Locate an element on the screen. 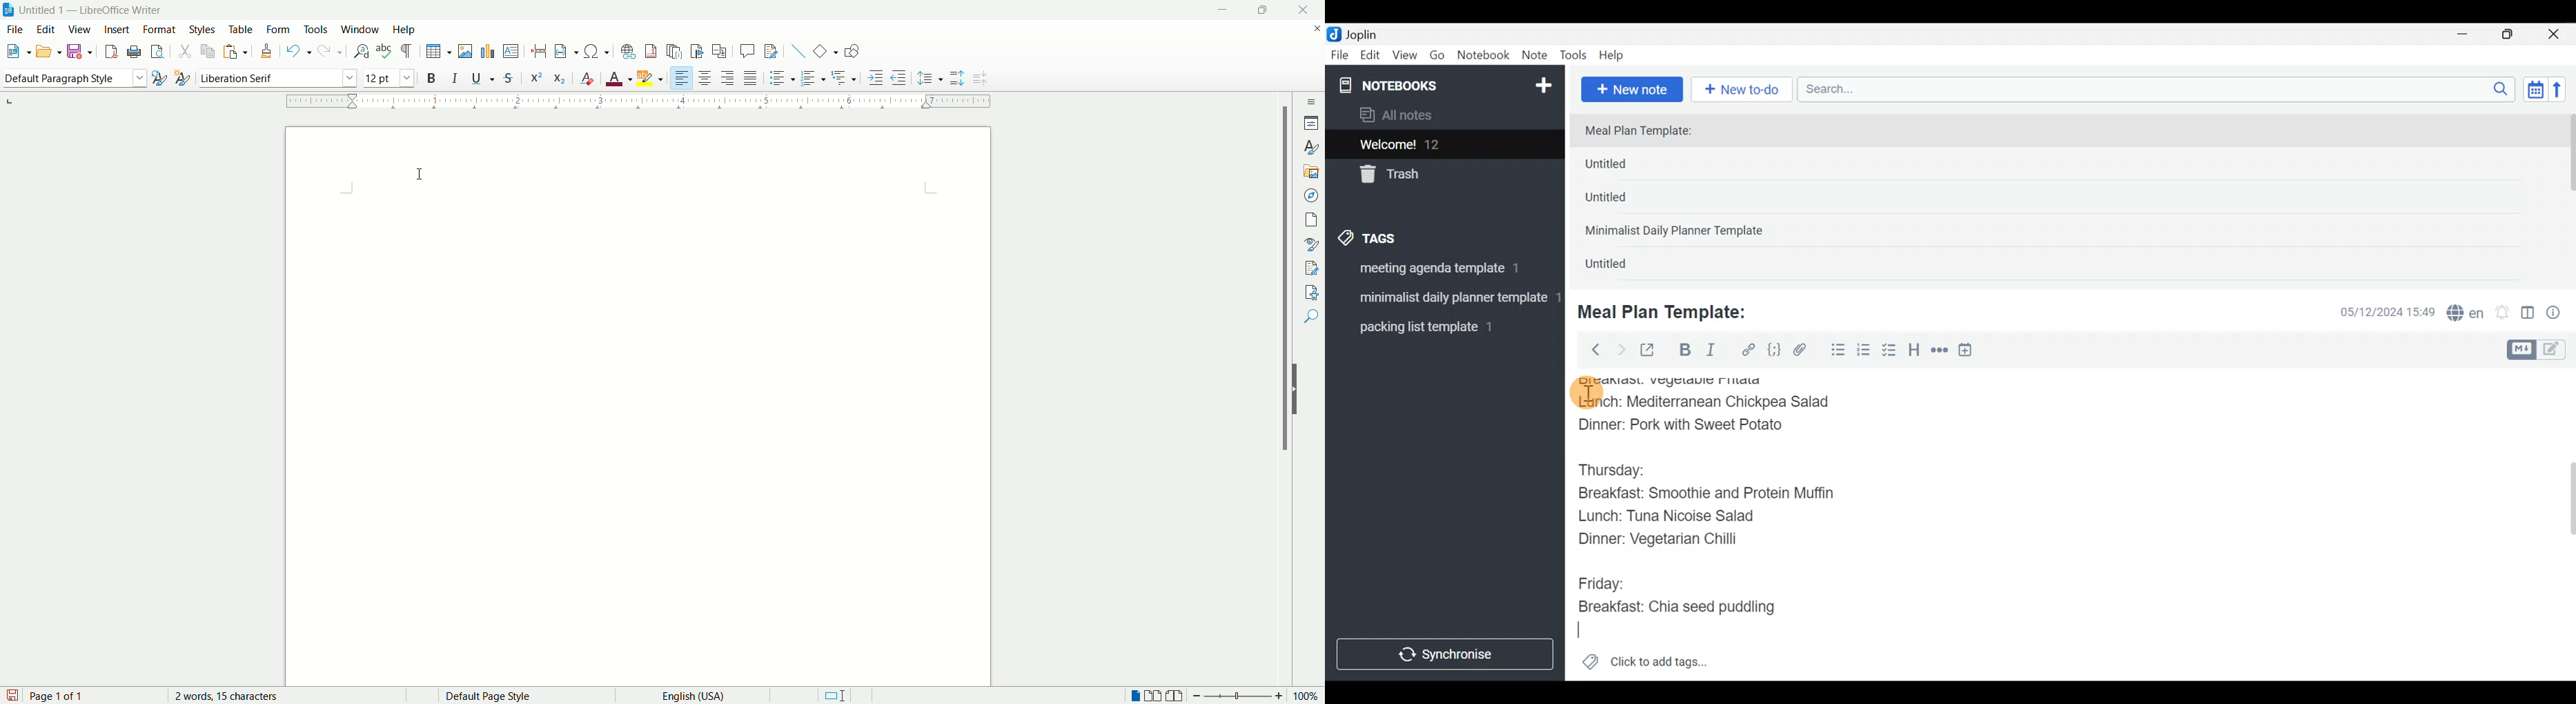 Image resolution: width=2576 pixels, height=728 pixels. Bold is located at coordinates (1684, 351).